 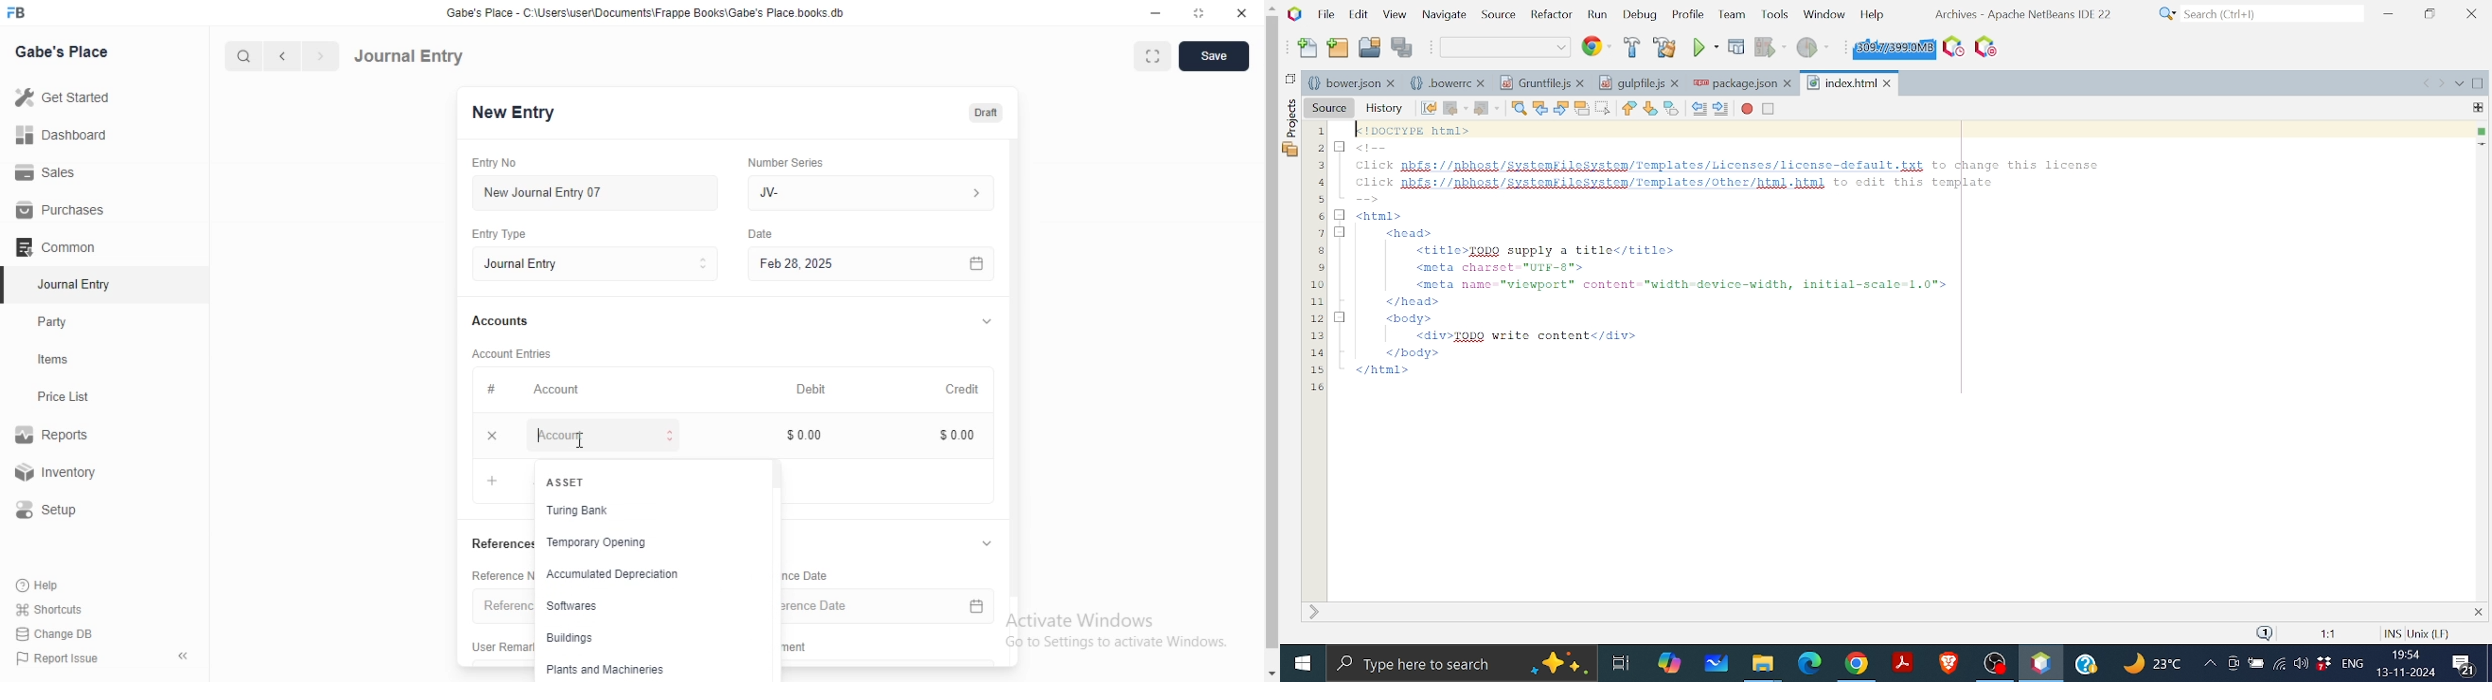 I want to click on backward, so click(x=281, y=56).